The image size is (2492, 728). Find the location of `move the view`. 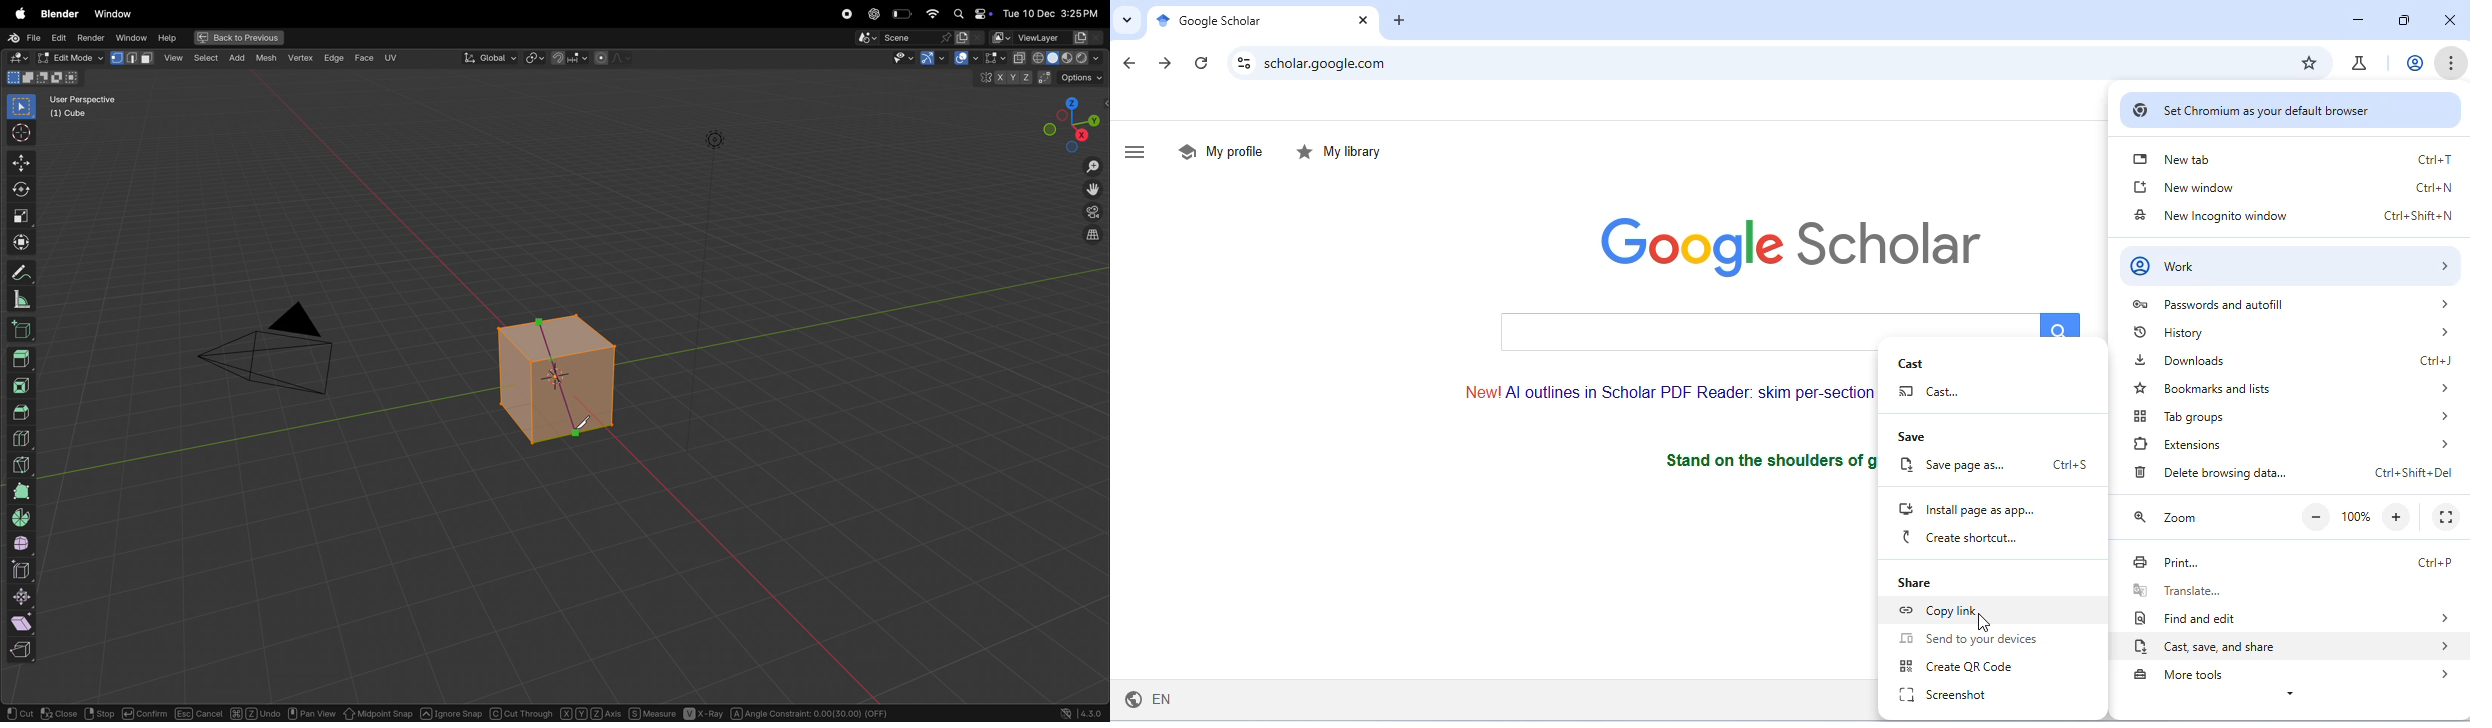

move the view is located at coordinates (1093, 190).